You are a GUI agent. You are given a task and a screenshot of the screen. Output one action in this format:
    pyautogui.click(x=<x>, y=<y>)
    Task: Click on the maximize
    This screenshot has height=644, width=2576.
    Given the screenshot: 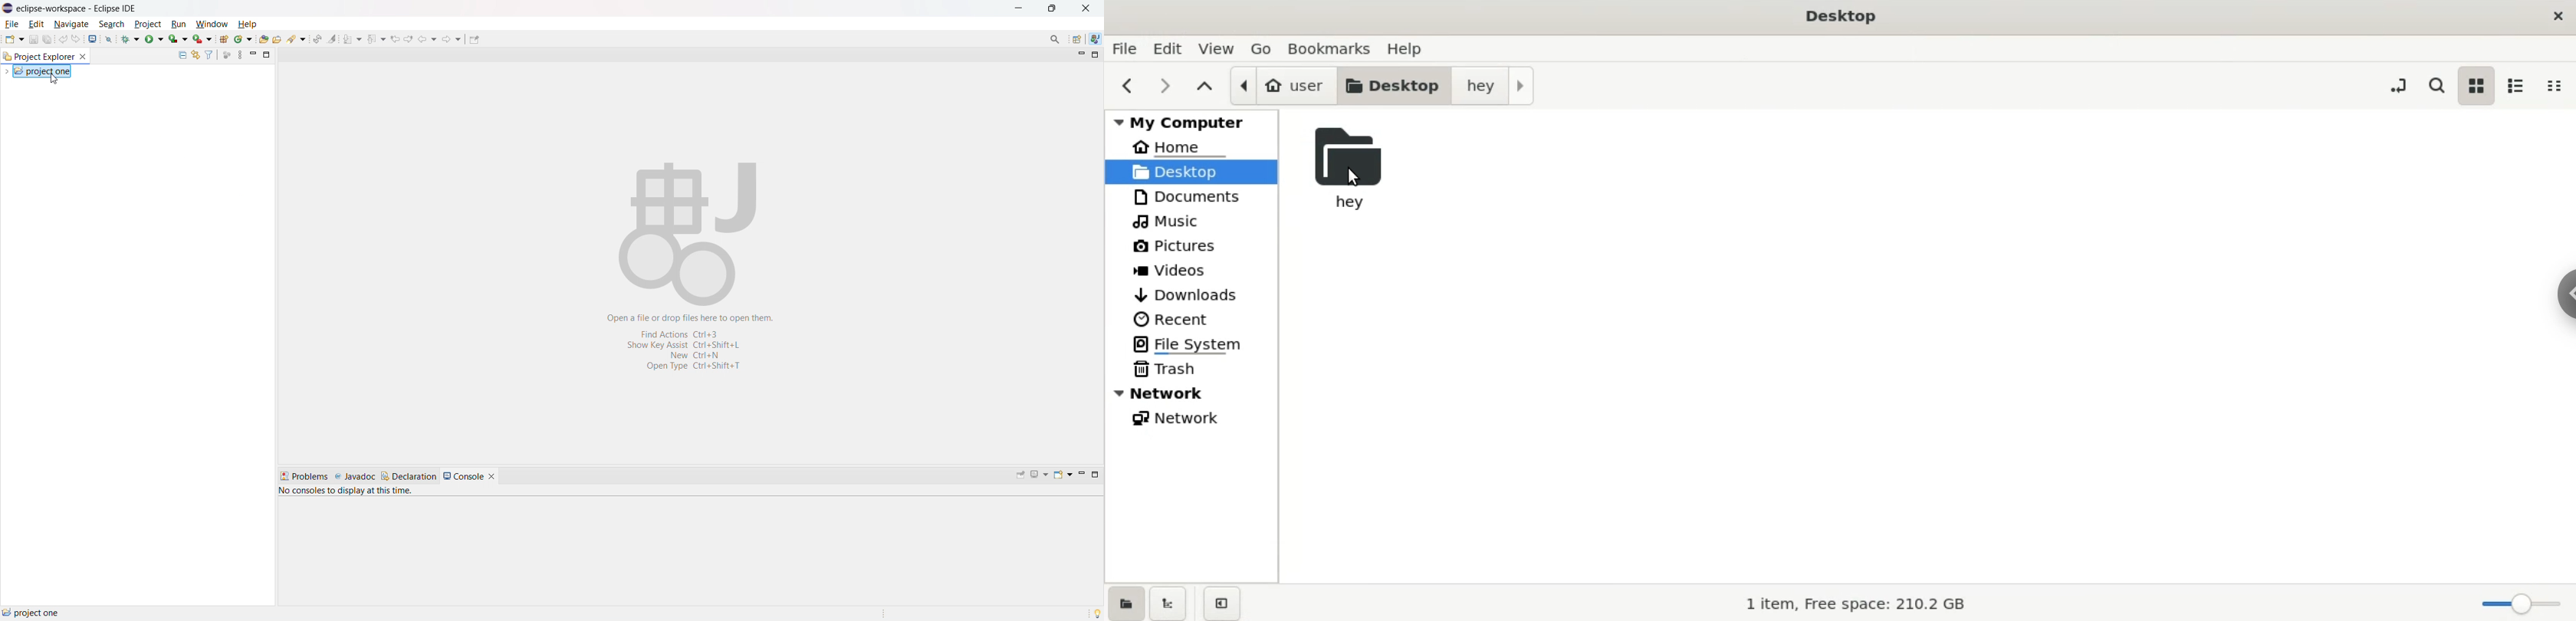 What is the action you would take?
    pyautogui.click(x=267, y=54)
    